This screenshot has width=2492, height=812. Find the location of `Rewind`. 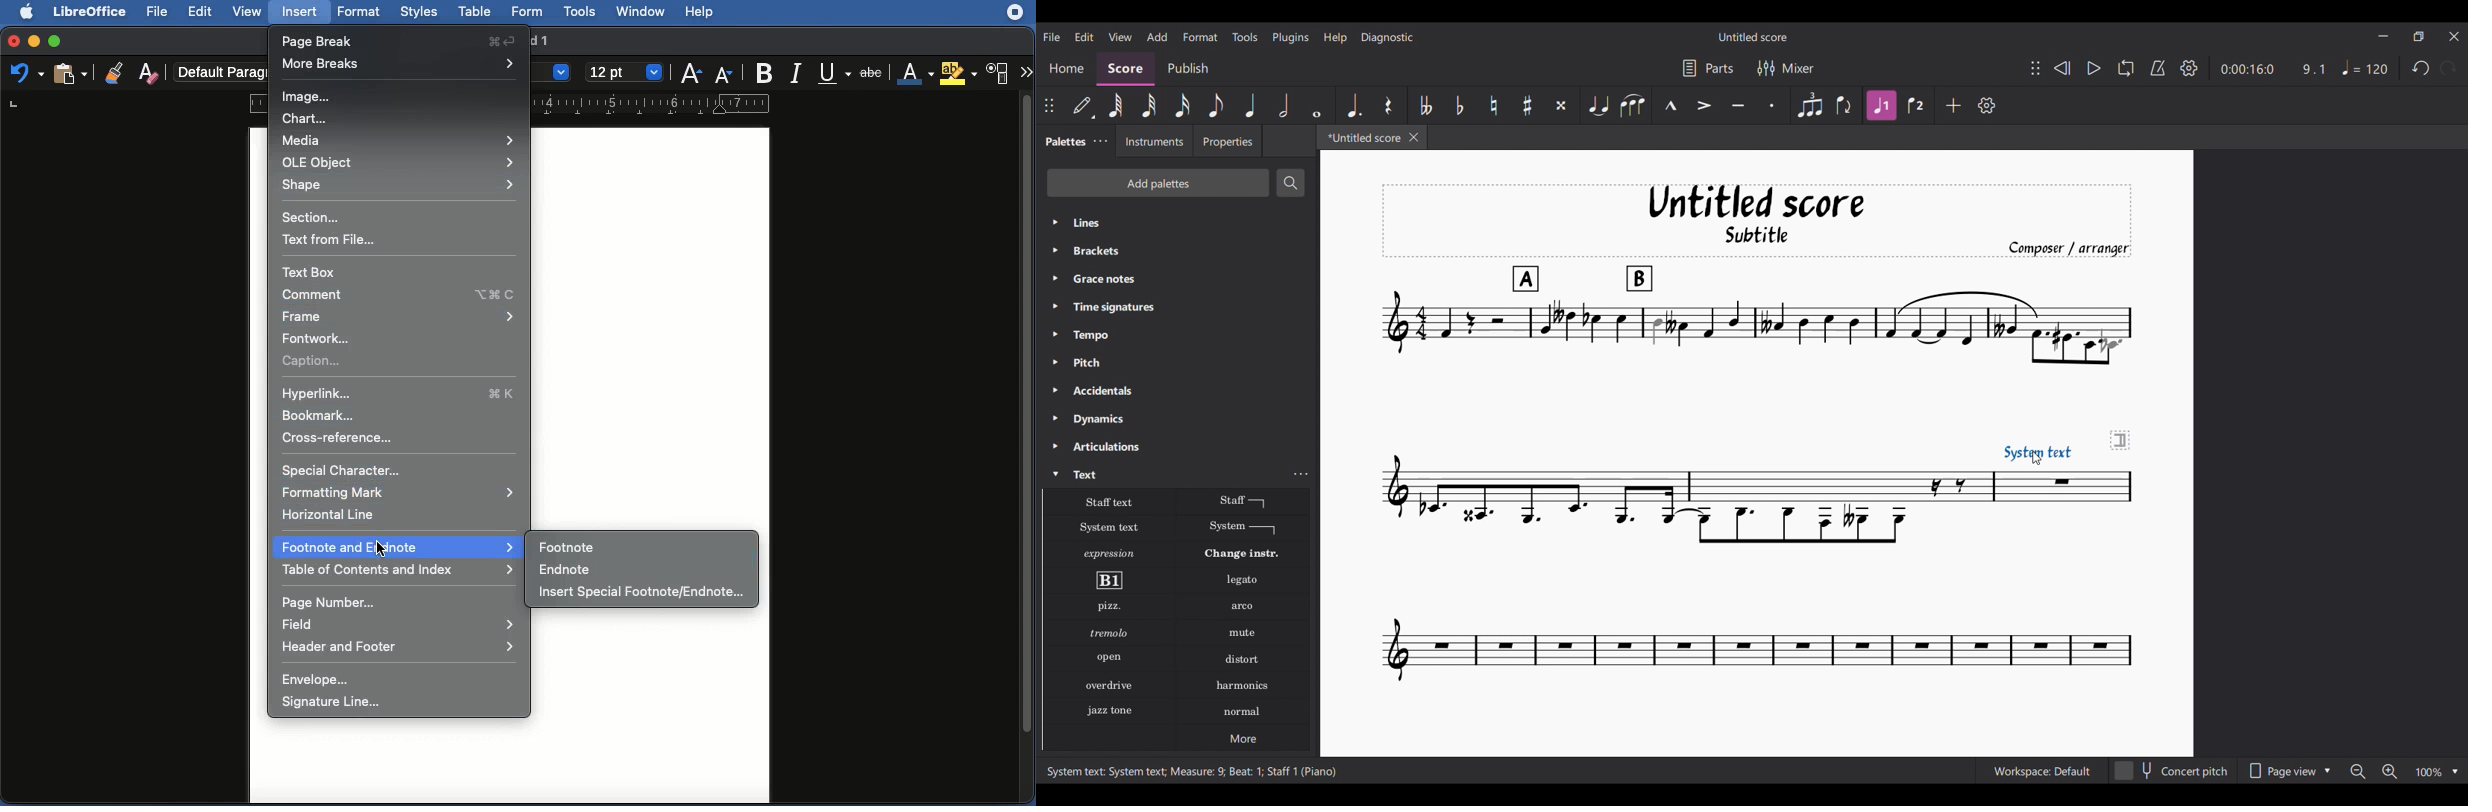

Rewind is located at coordinates (2063, 68).